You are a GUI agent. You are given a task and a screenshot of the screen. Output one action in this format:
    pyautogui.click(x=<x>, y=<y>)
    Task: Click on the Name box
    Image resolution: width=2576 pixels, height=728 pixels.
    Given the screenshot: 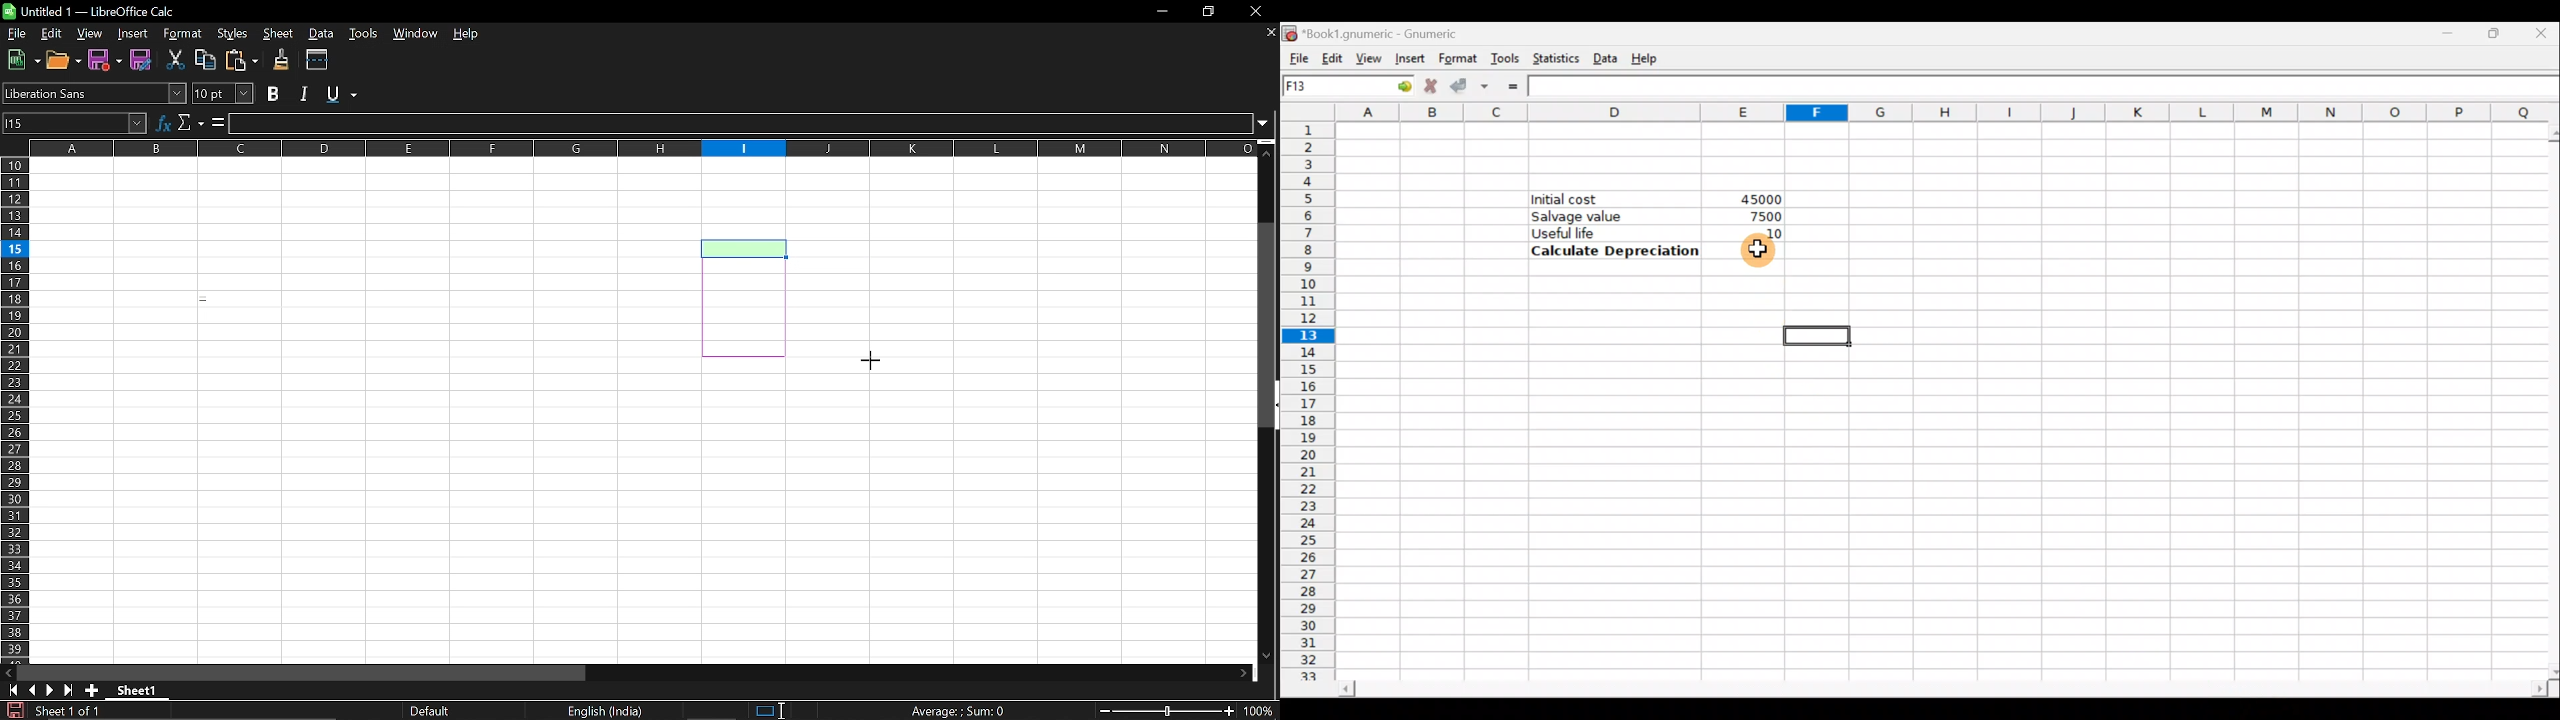 What is the action you would take?
    pyautogui.click(x=74, y=122)
    